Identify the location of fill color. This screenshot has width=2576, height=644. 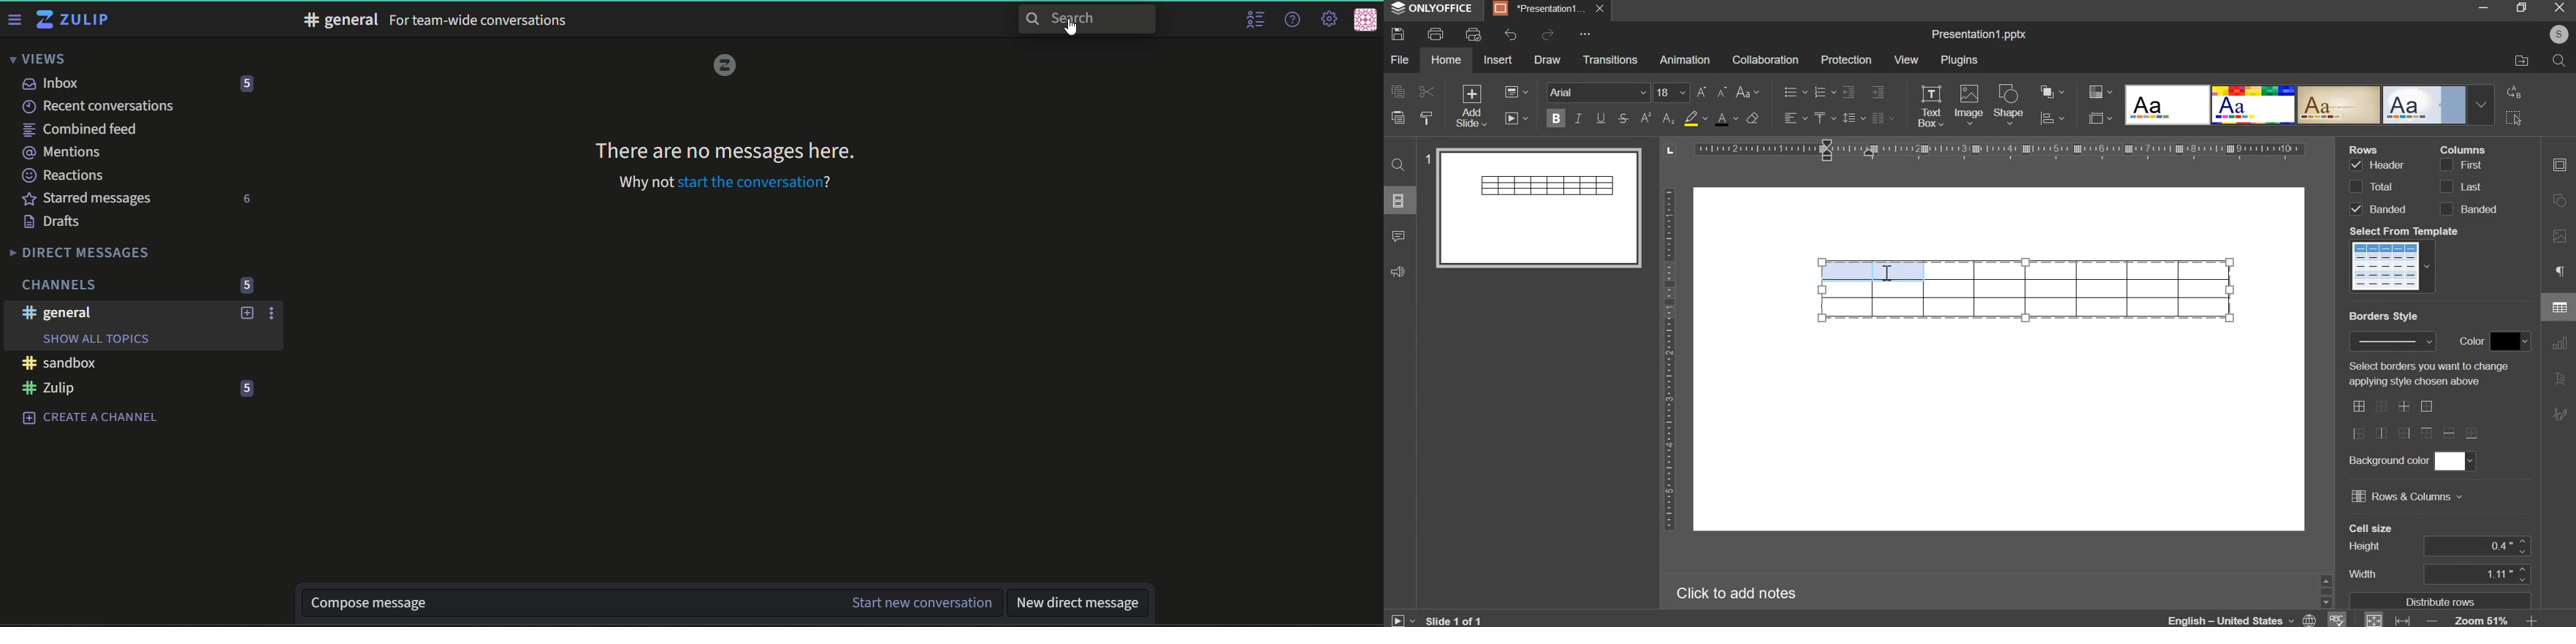
(1695, 118).